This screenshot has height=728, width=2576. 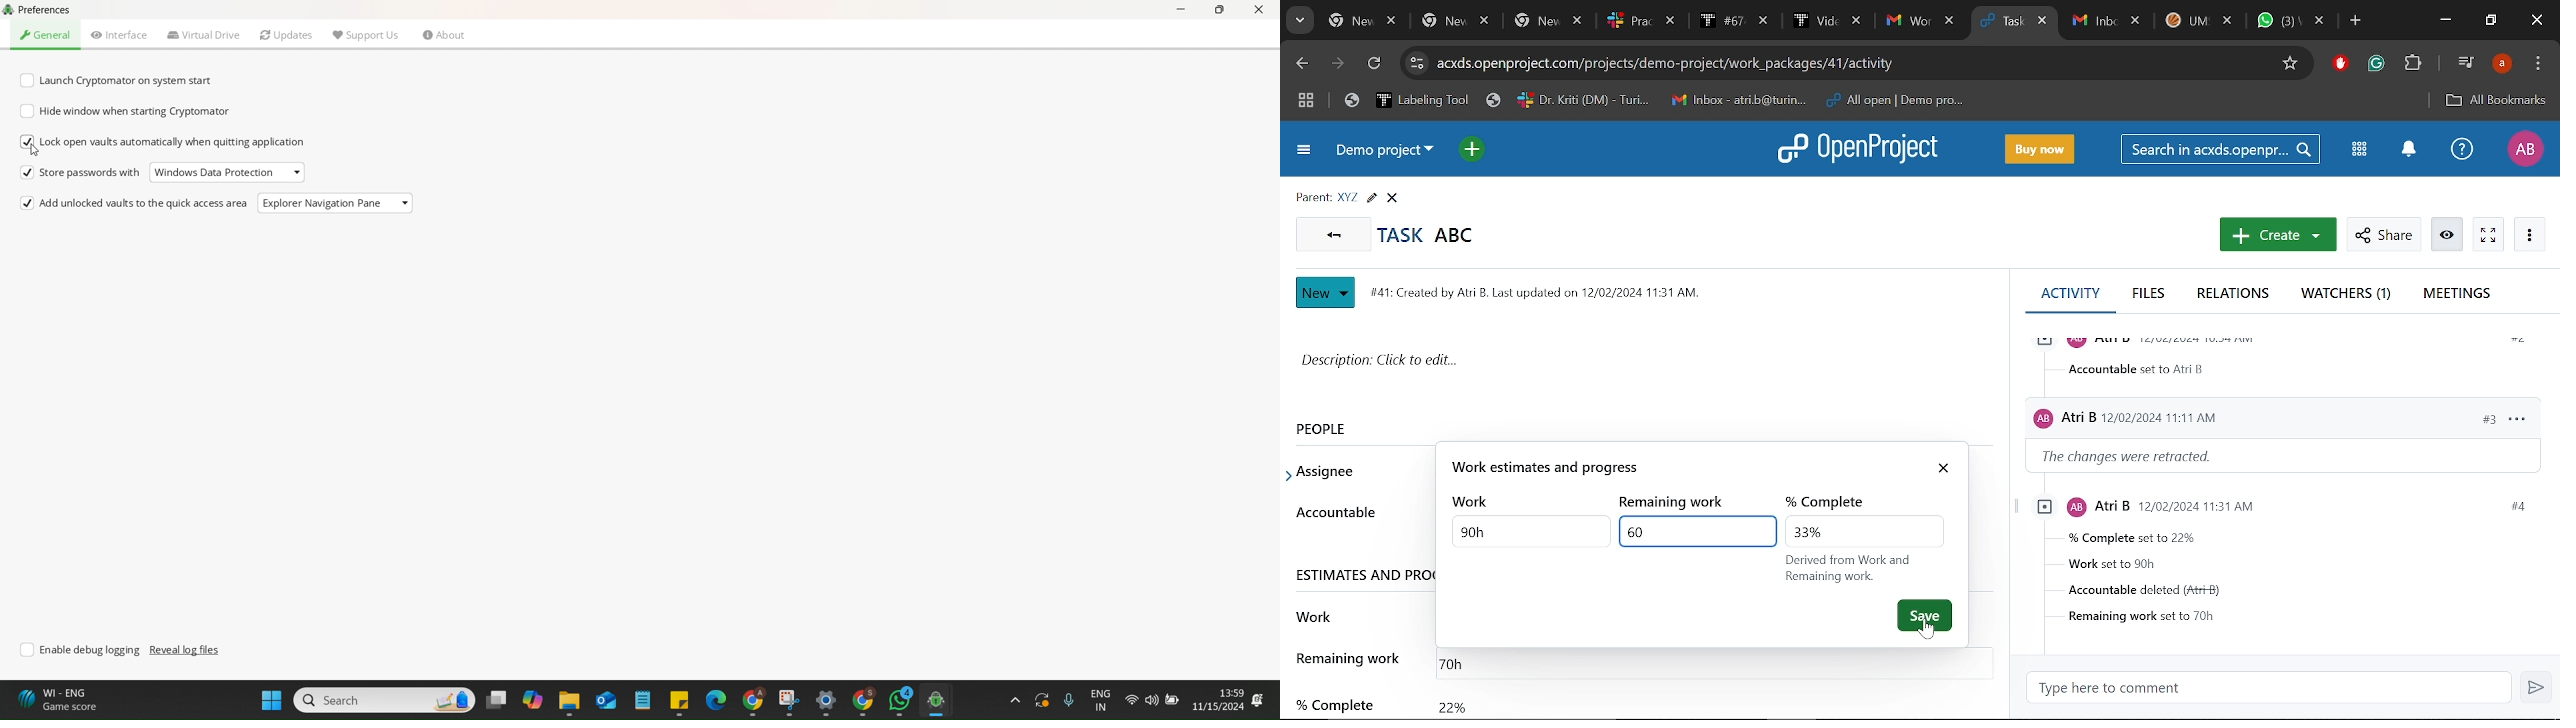 I want to click on Notepad, so click(x=641, y=701).